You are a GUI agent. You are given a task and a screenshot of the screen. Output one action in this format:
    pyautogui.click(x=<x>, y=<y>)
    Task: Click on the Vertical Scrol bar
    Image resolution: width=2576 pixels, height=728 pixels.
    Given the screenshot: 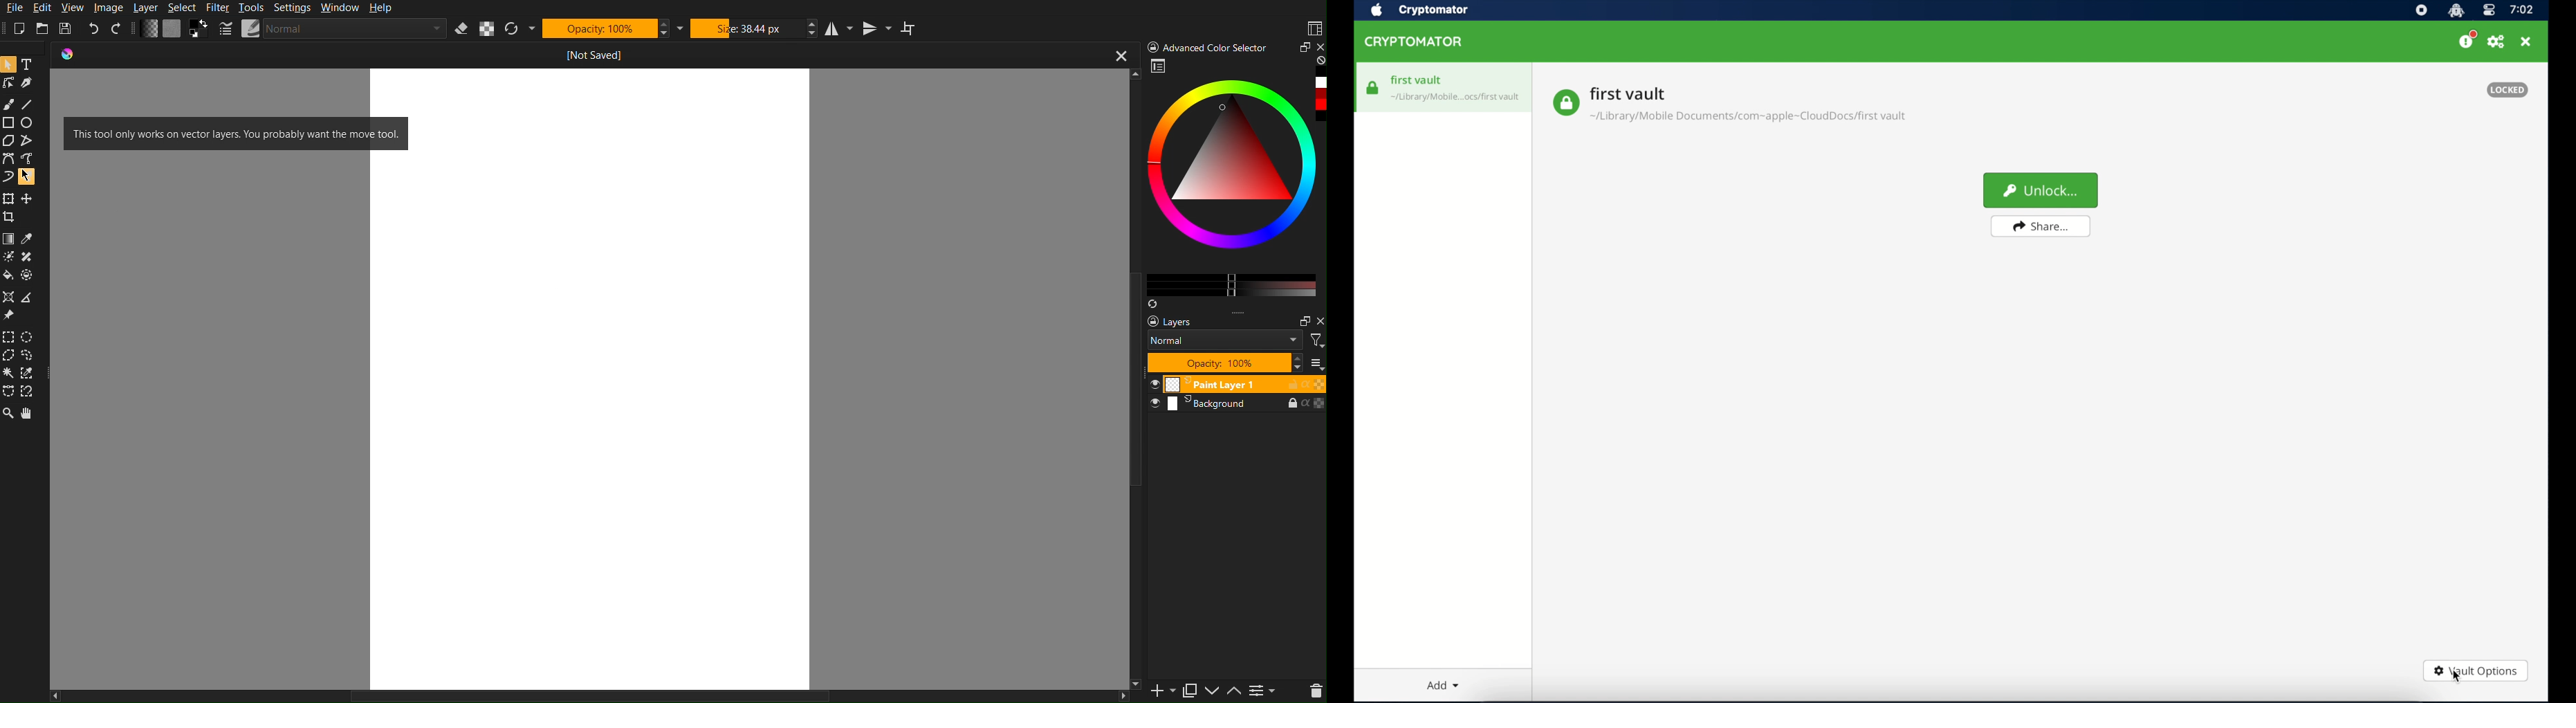 What is the action you would take?
    pyautogui.click(x=1128, y=394)
    